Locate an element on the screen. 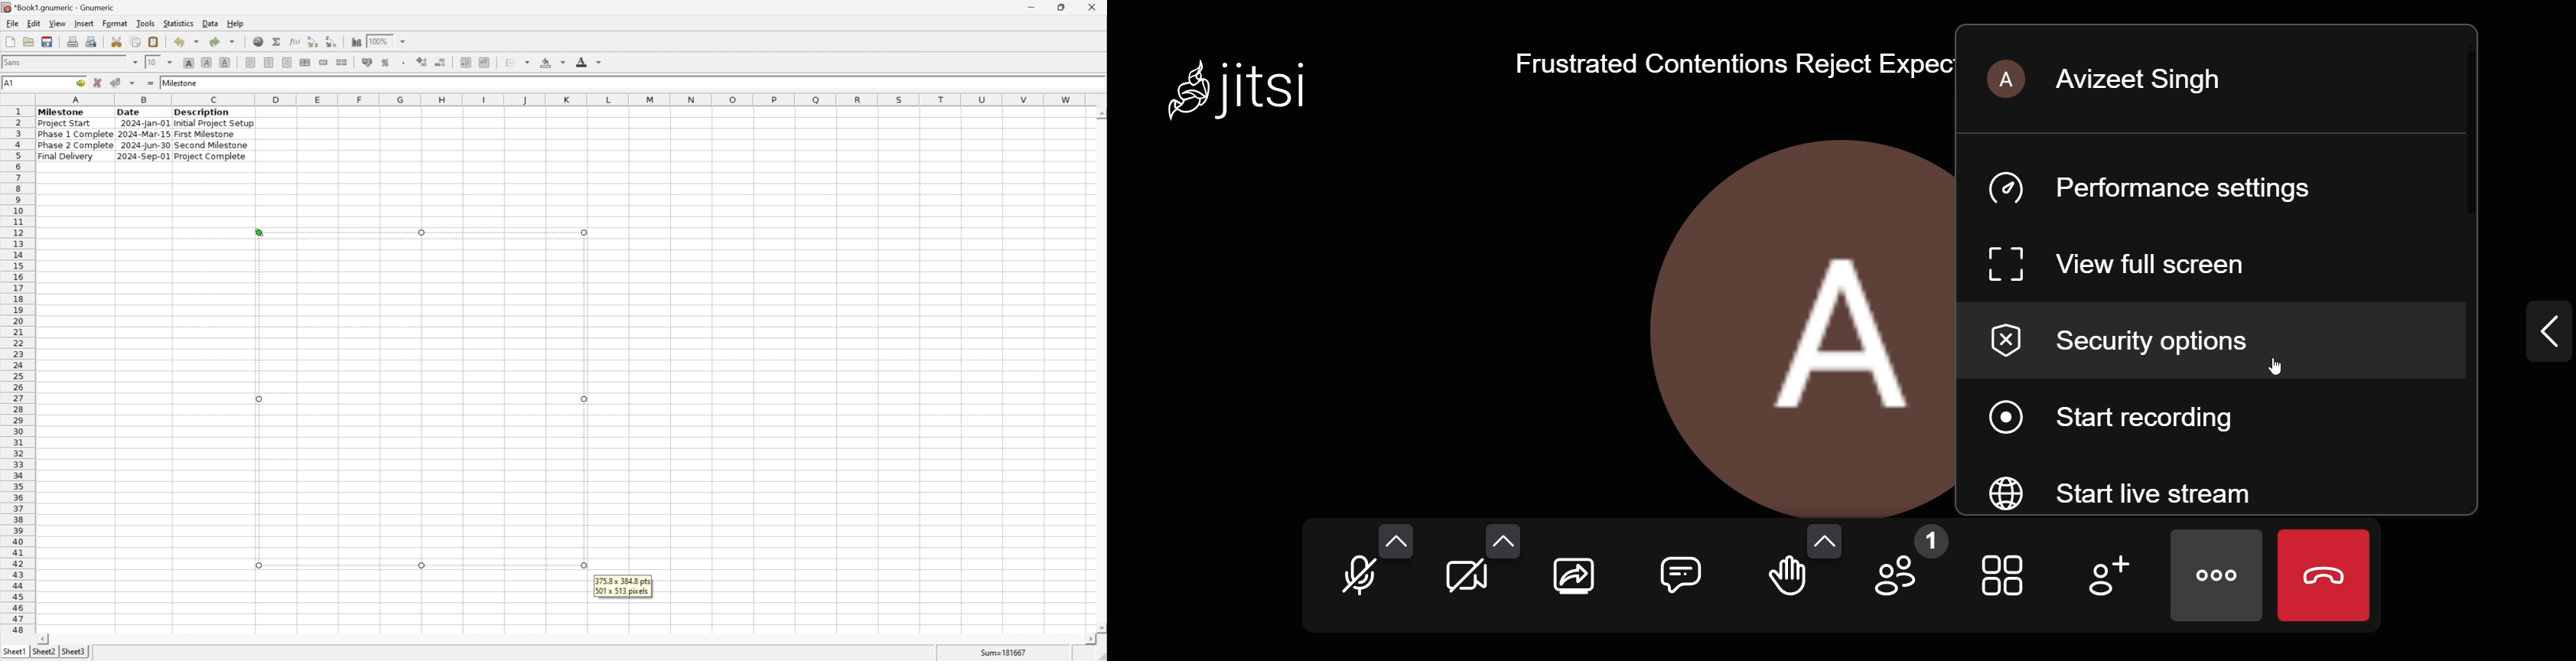 The width and height of the screenshot is (2576, 672). share screen is located at coordinates (1572, 575).